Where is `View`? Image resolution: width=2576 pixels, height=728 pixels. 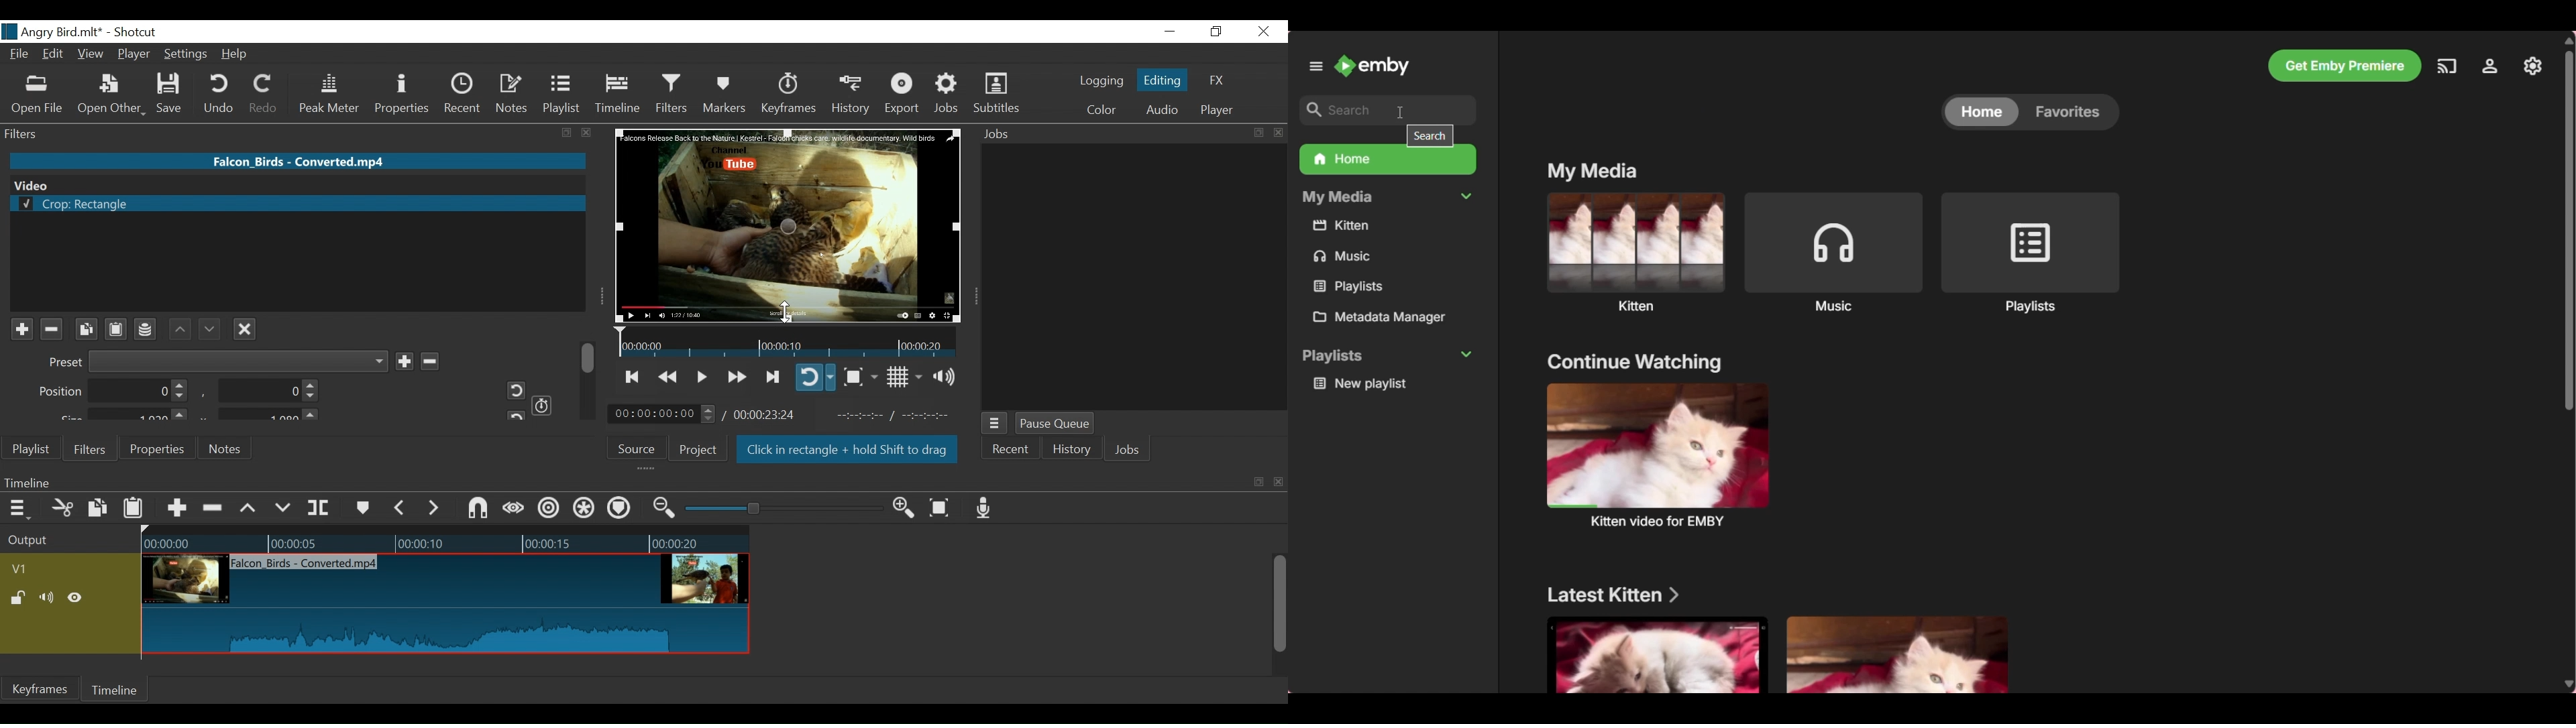
View is located at coordinates (91, 55).